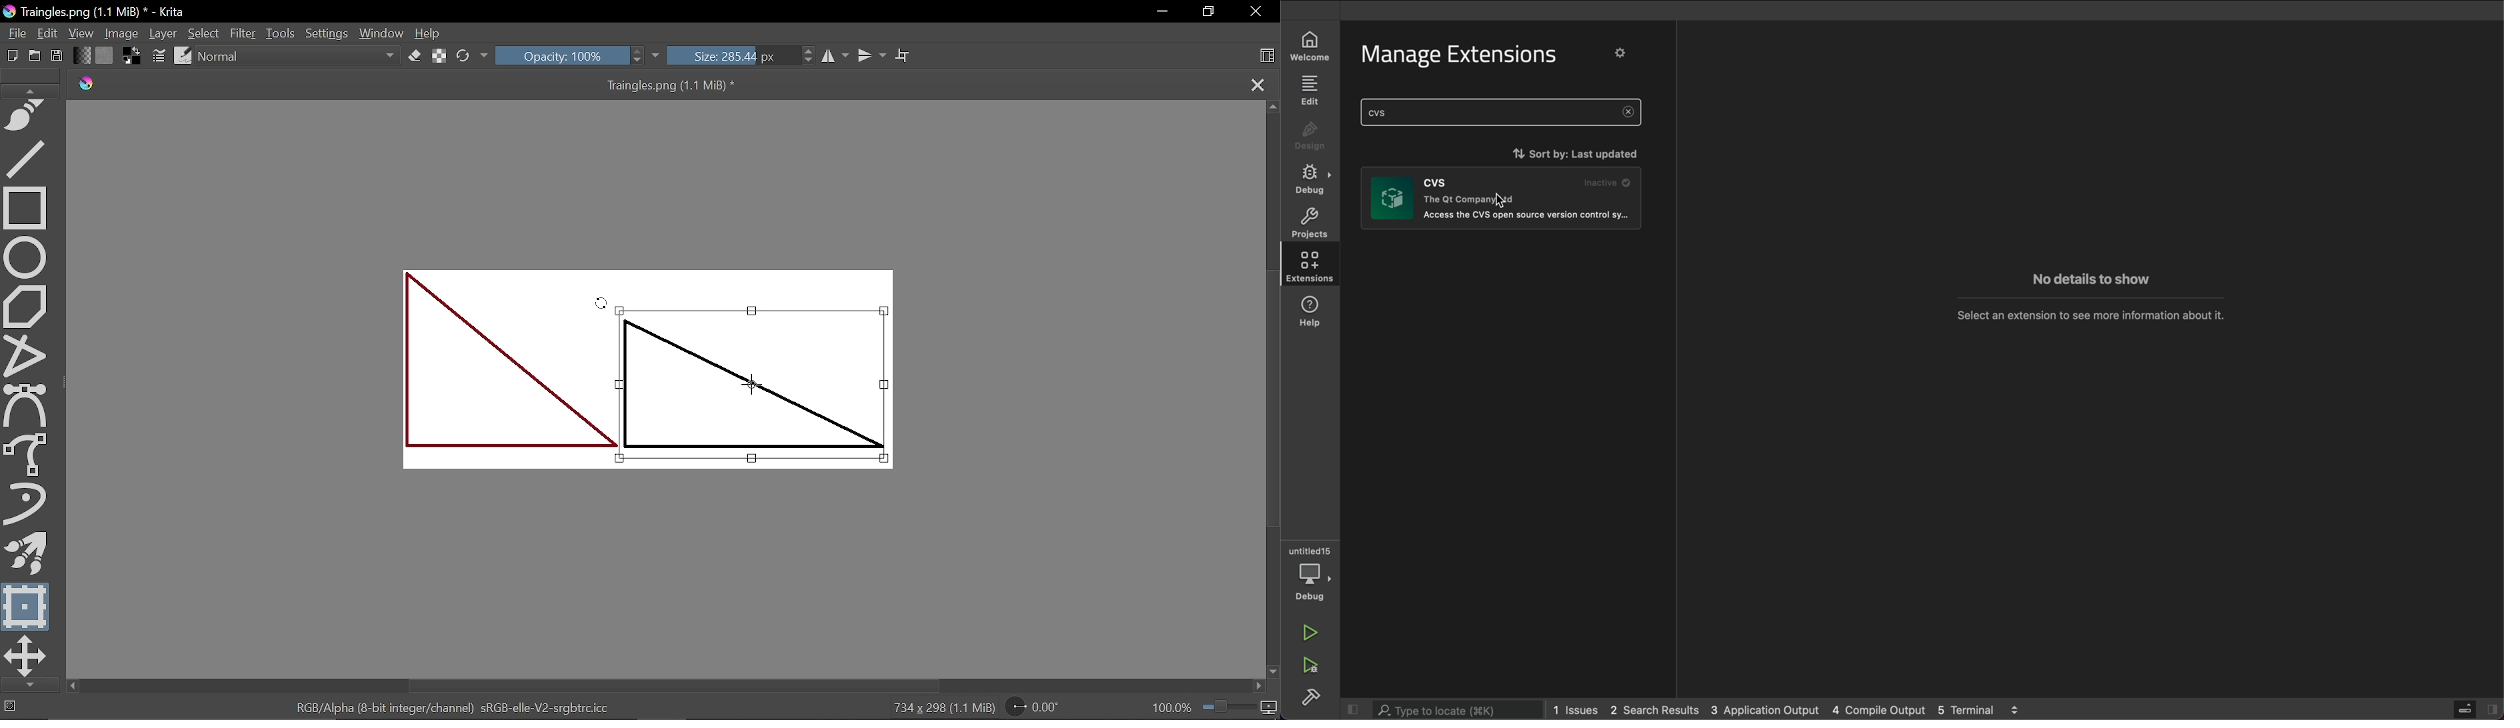 The image size is (2520, 728). Describe the element at coordinates (1158, 11) in the screenshot. I see `Minimize` at that location.